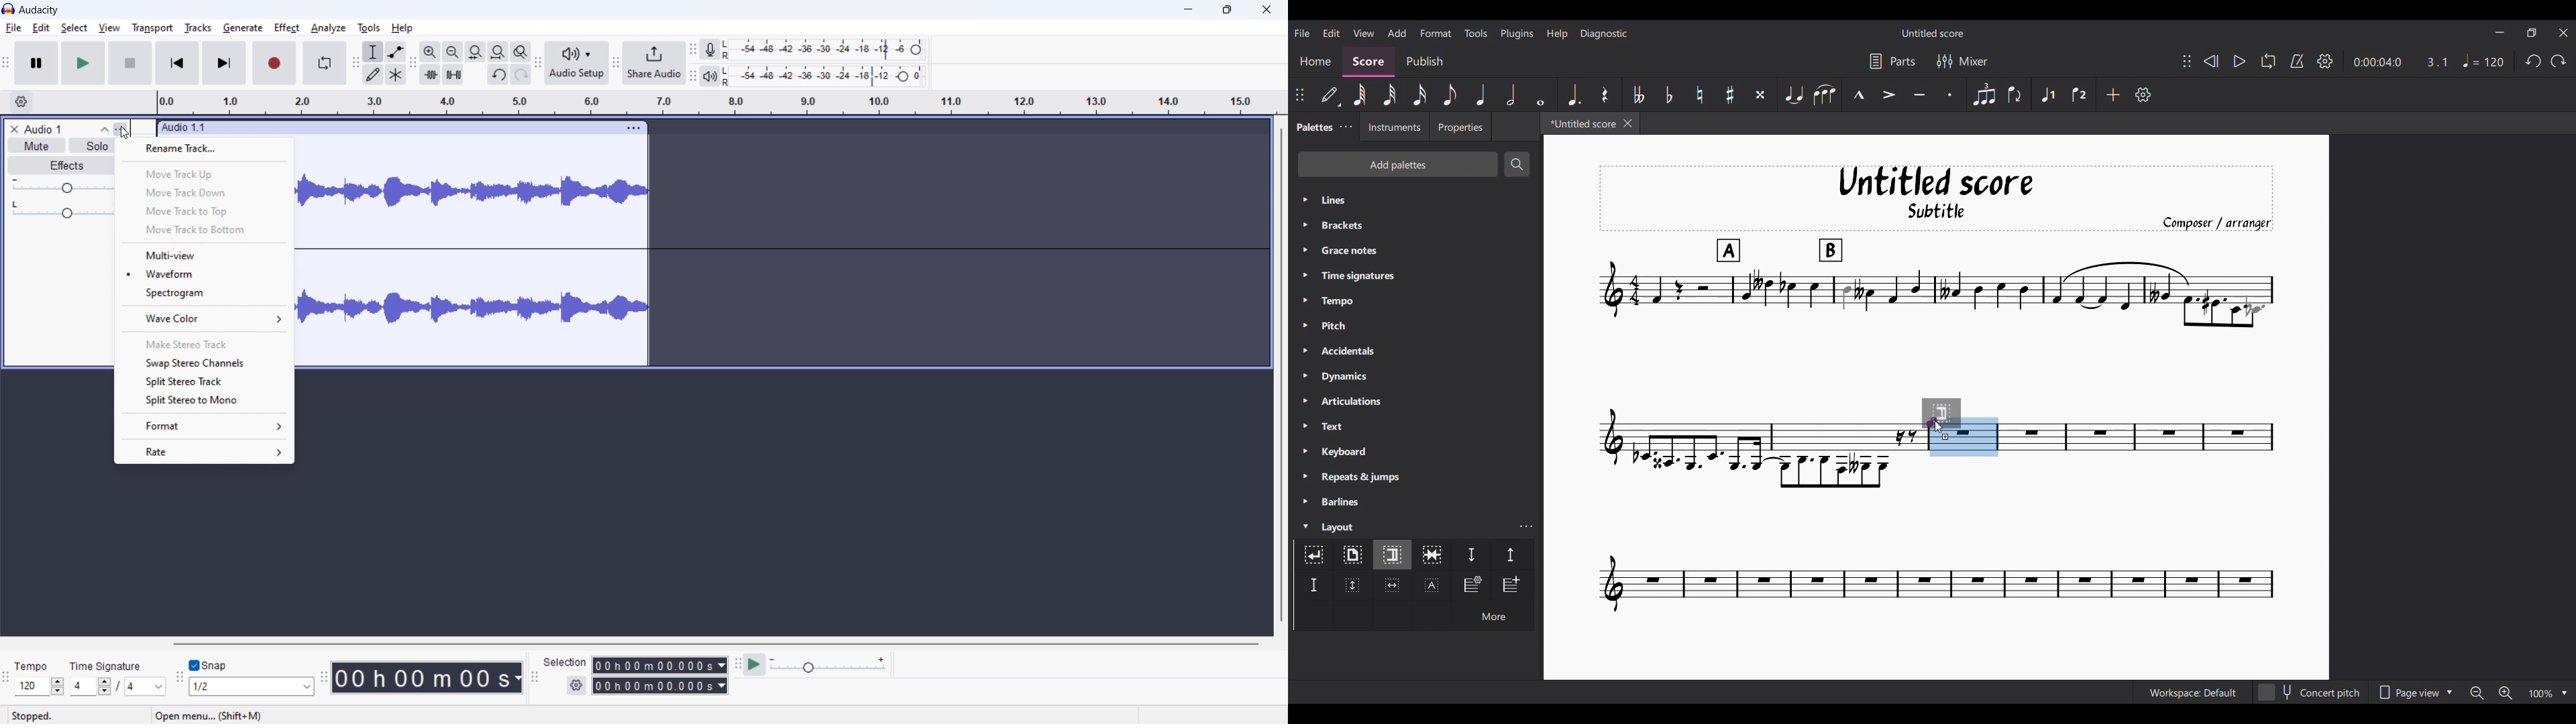  I want to click on Cursor, so click(1940, 426).